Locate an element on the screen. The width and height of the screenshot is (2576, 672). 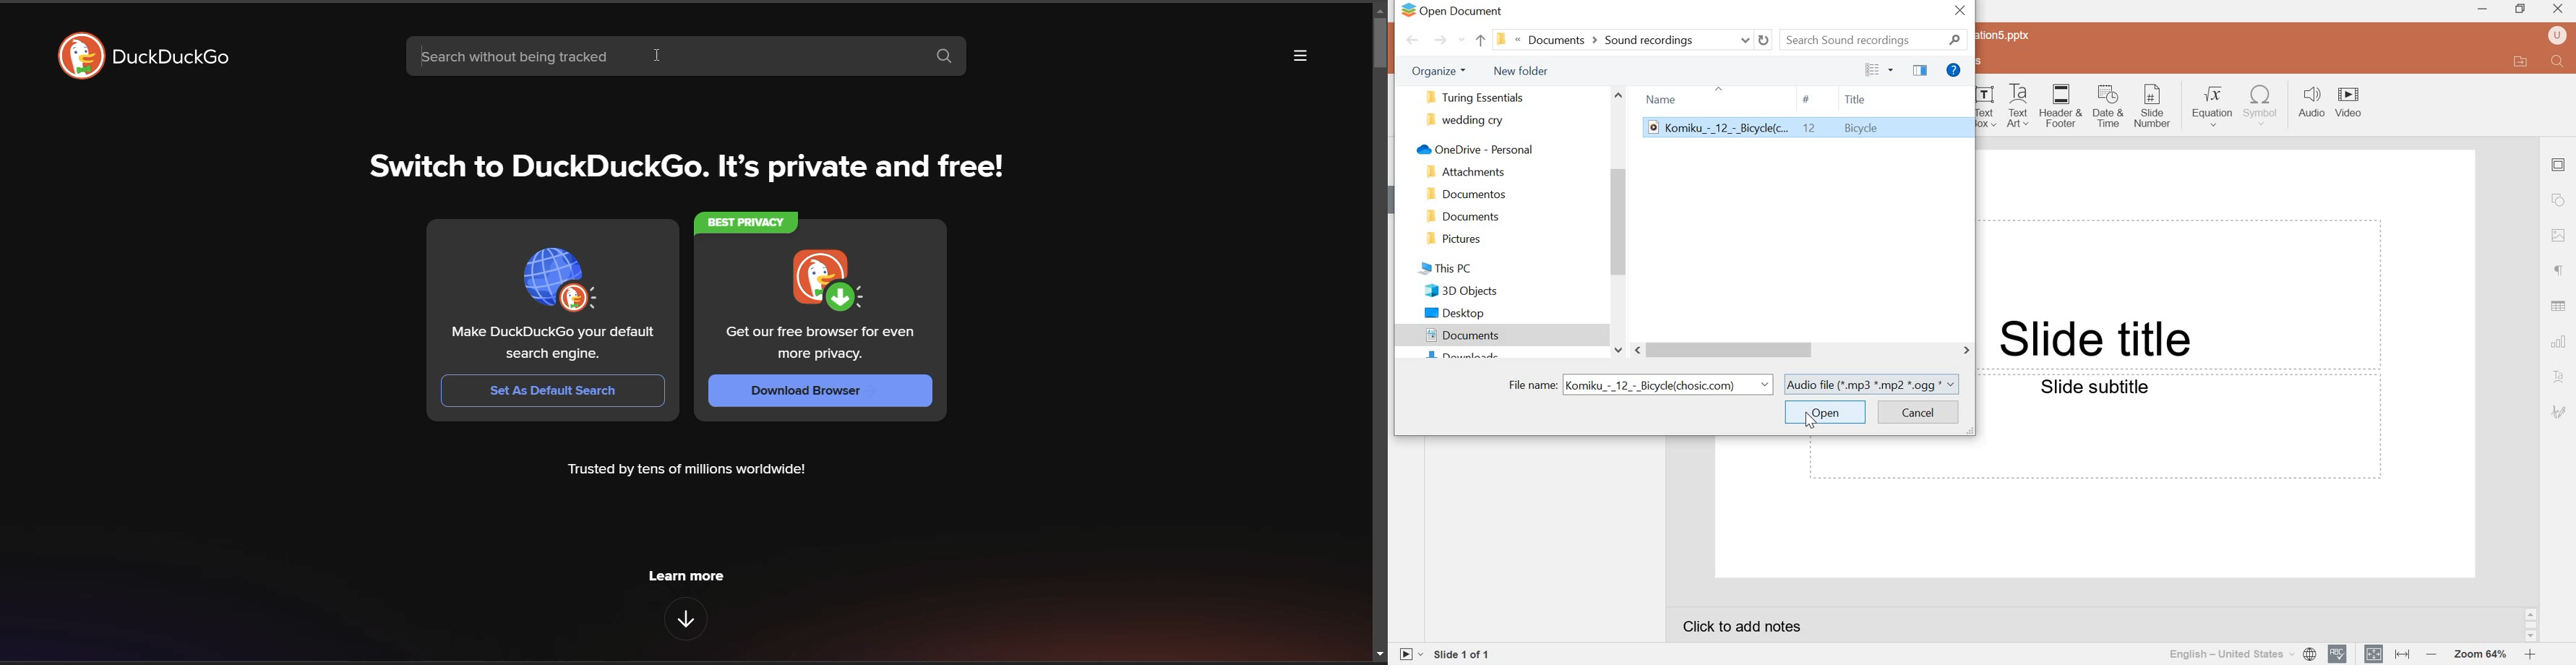
hash is located at coordinates (1806, 100).